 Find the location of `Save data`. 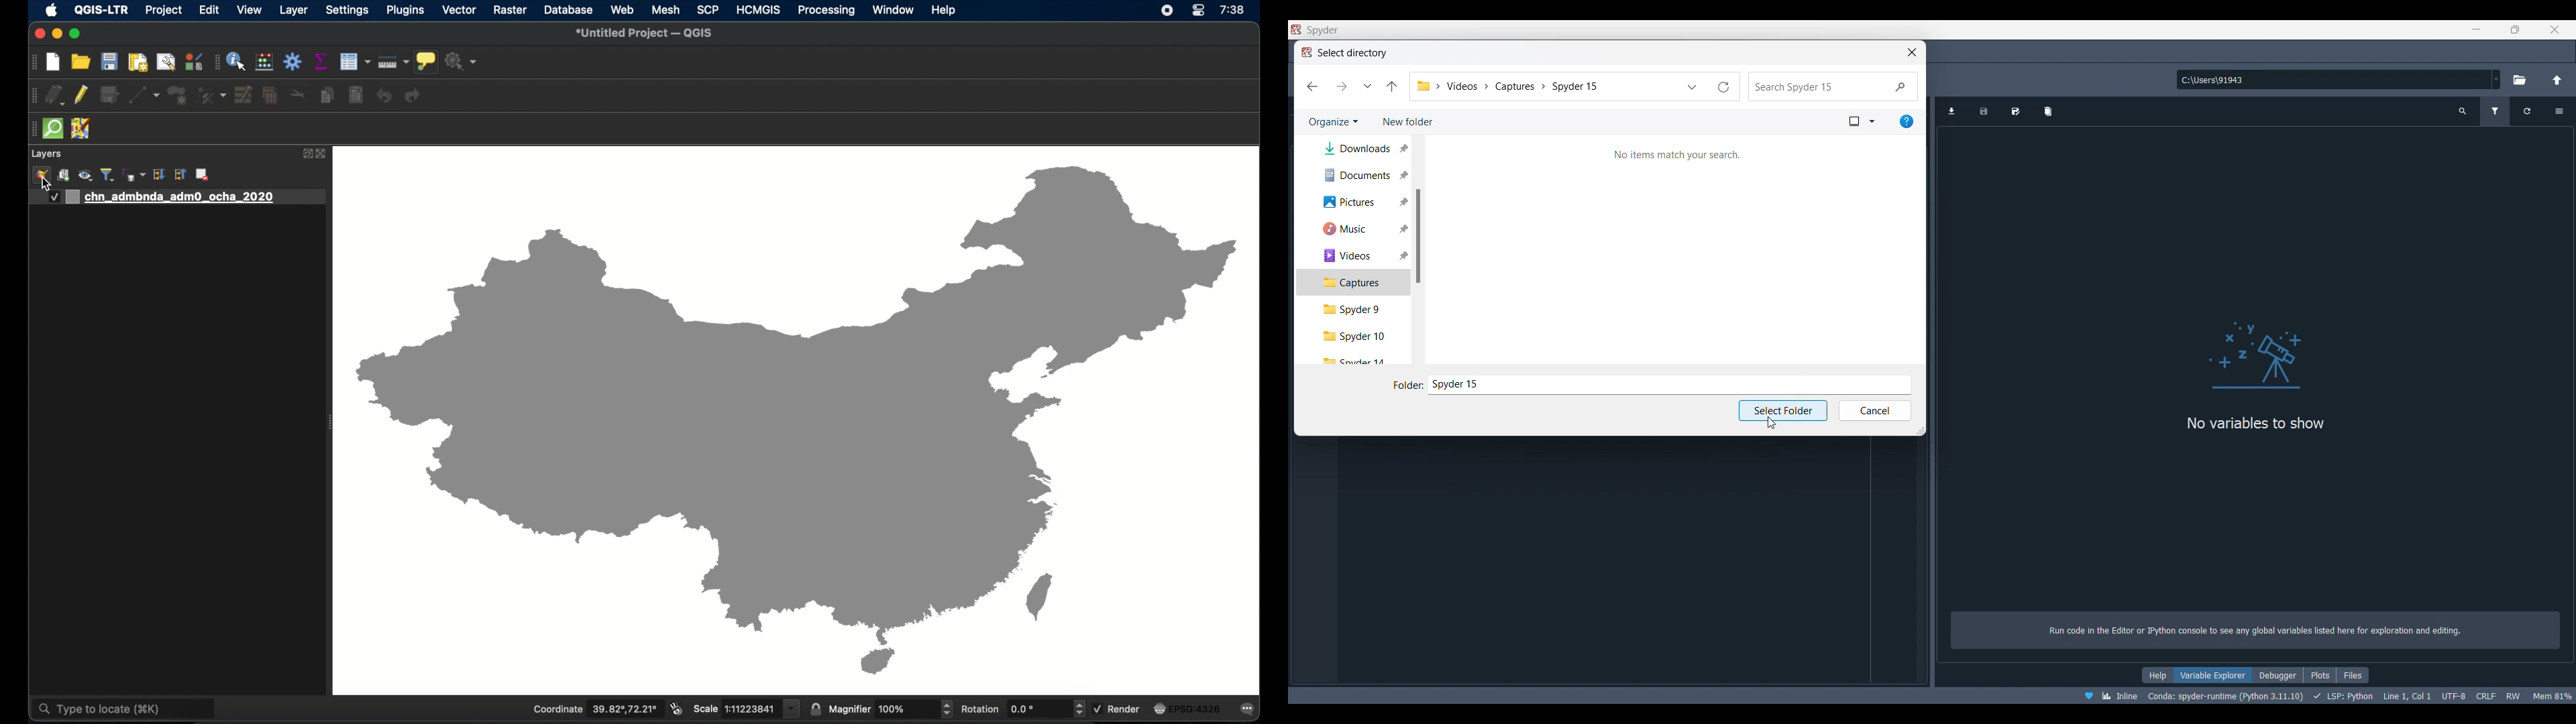

Save data is located at coordinates (1984, 111).